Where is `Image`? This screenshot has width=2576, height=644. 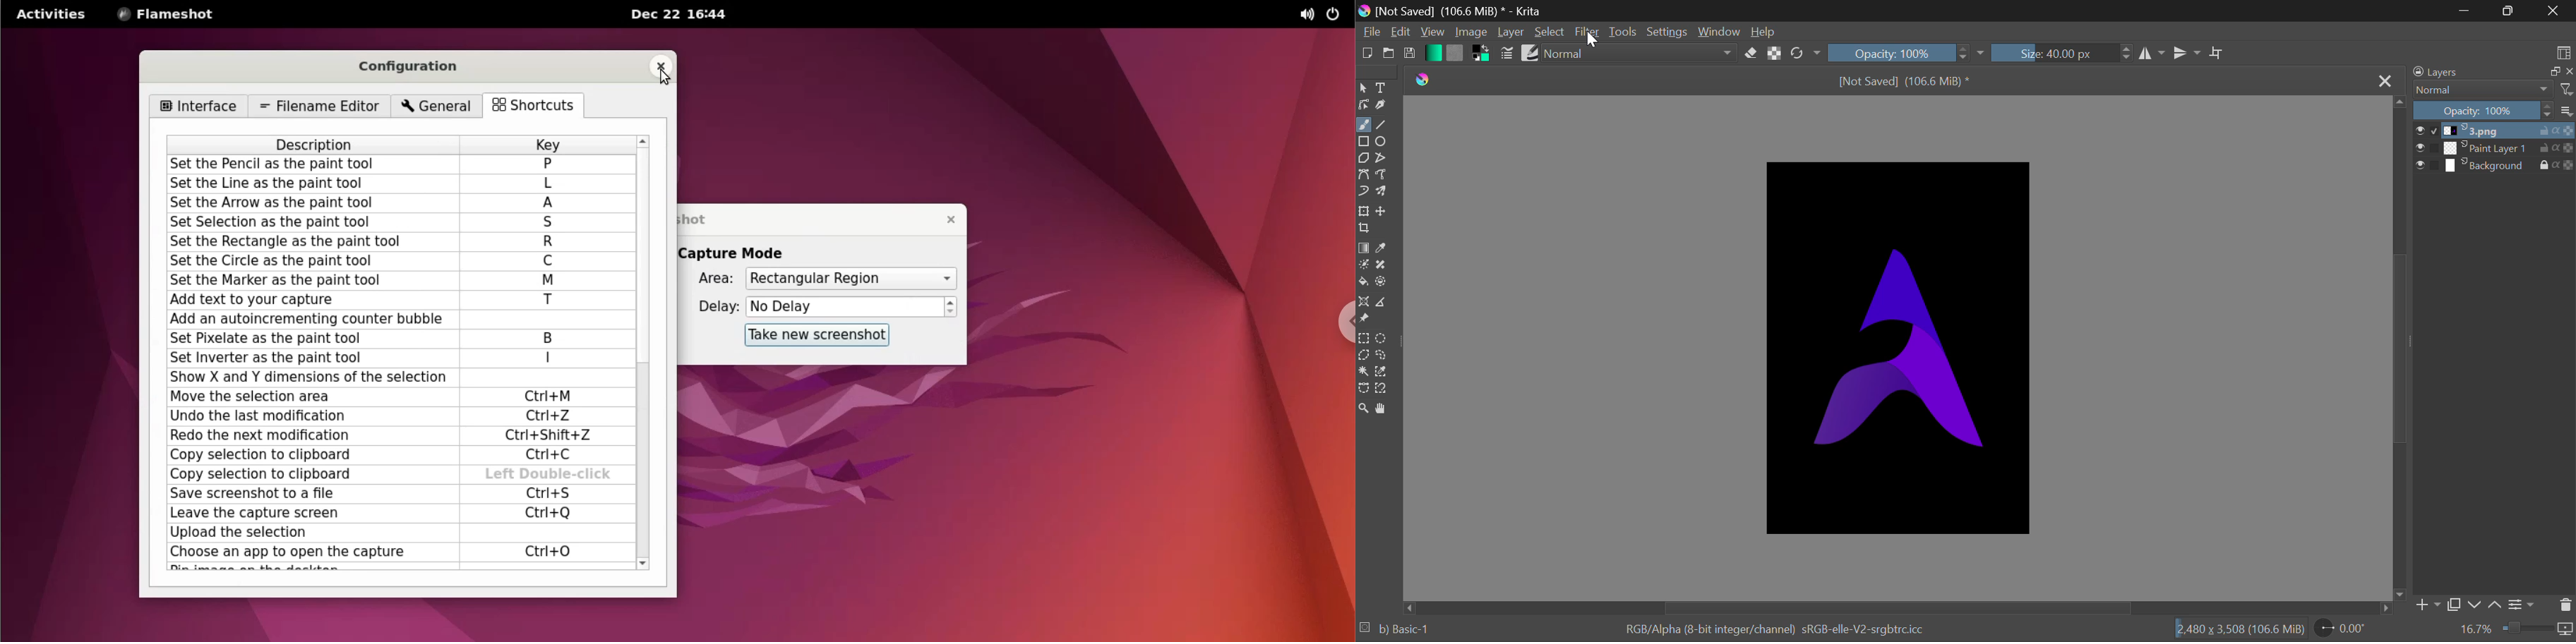
Image is located at coordinates (1469, 32).